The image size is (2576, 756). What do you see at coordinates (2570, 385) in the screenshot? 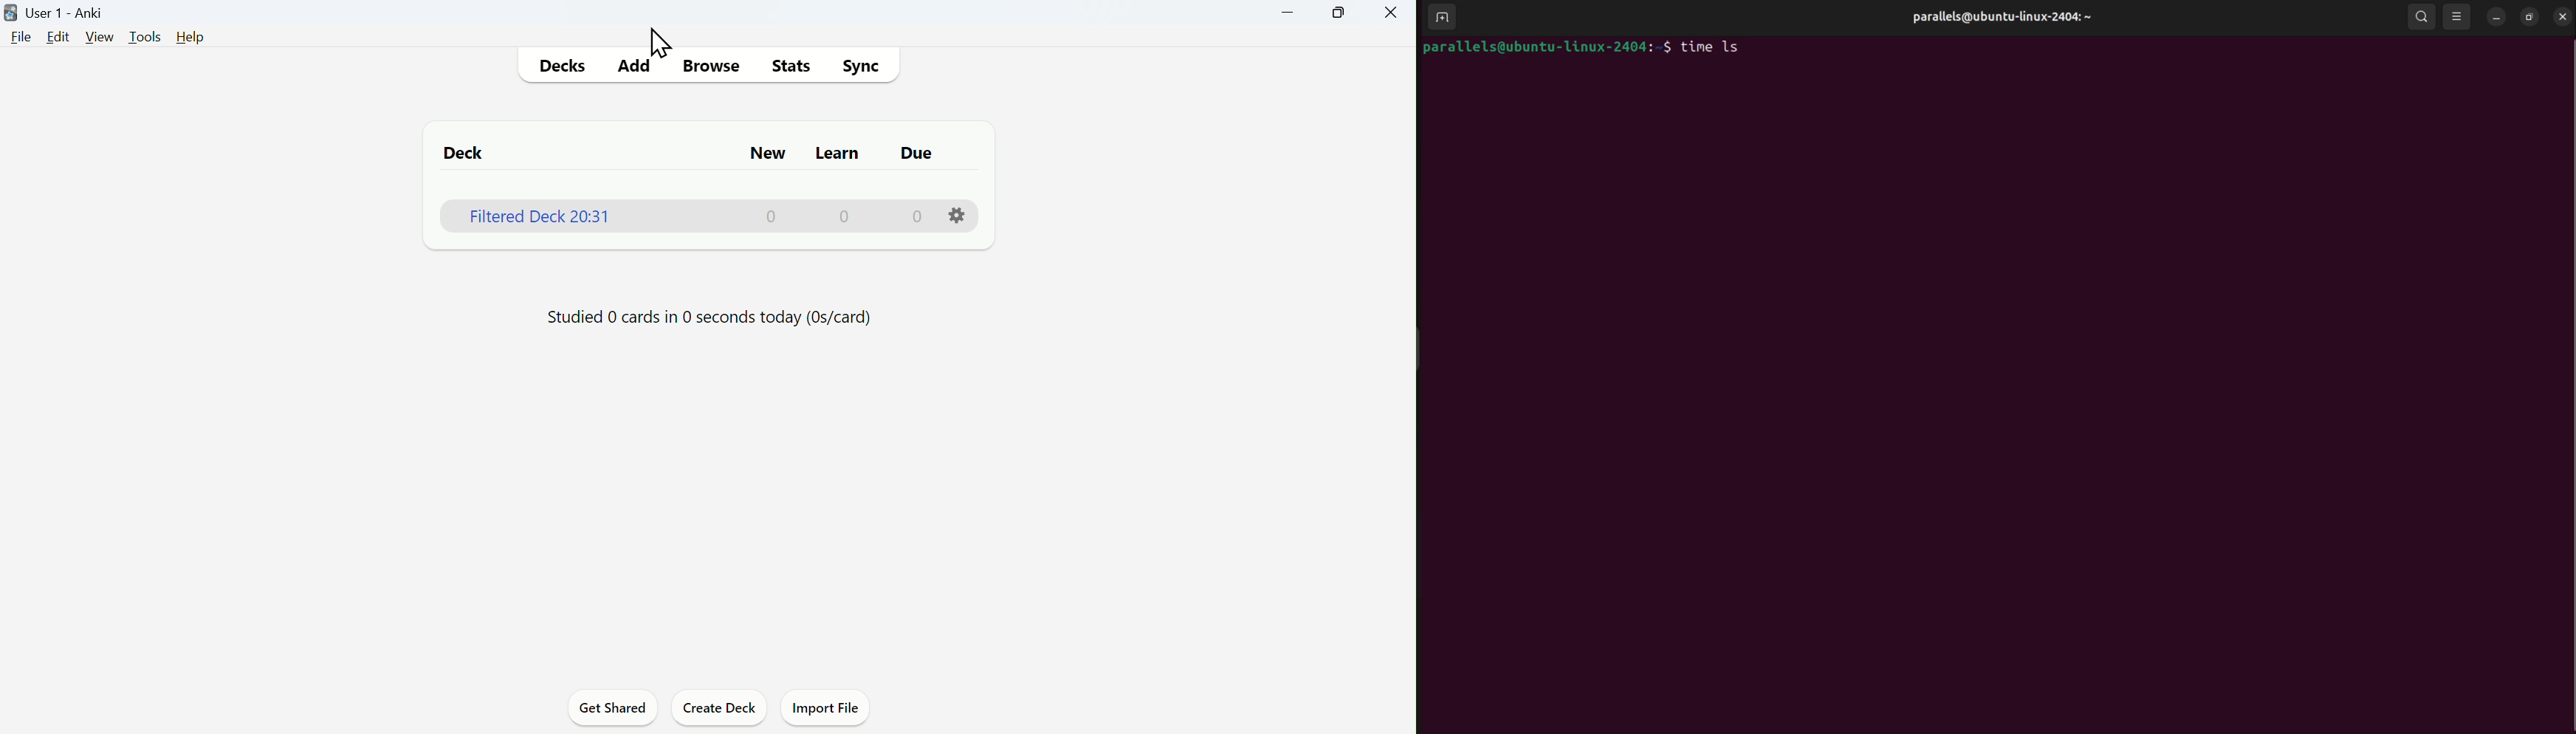
I see `Scrollbar` at bounding box center [2570, 385].